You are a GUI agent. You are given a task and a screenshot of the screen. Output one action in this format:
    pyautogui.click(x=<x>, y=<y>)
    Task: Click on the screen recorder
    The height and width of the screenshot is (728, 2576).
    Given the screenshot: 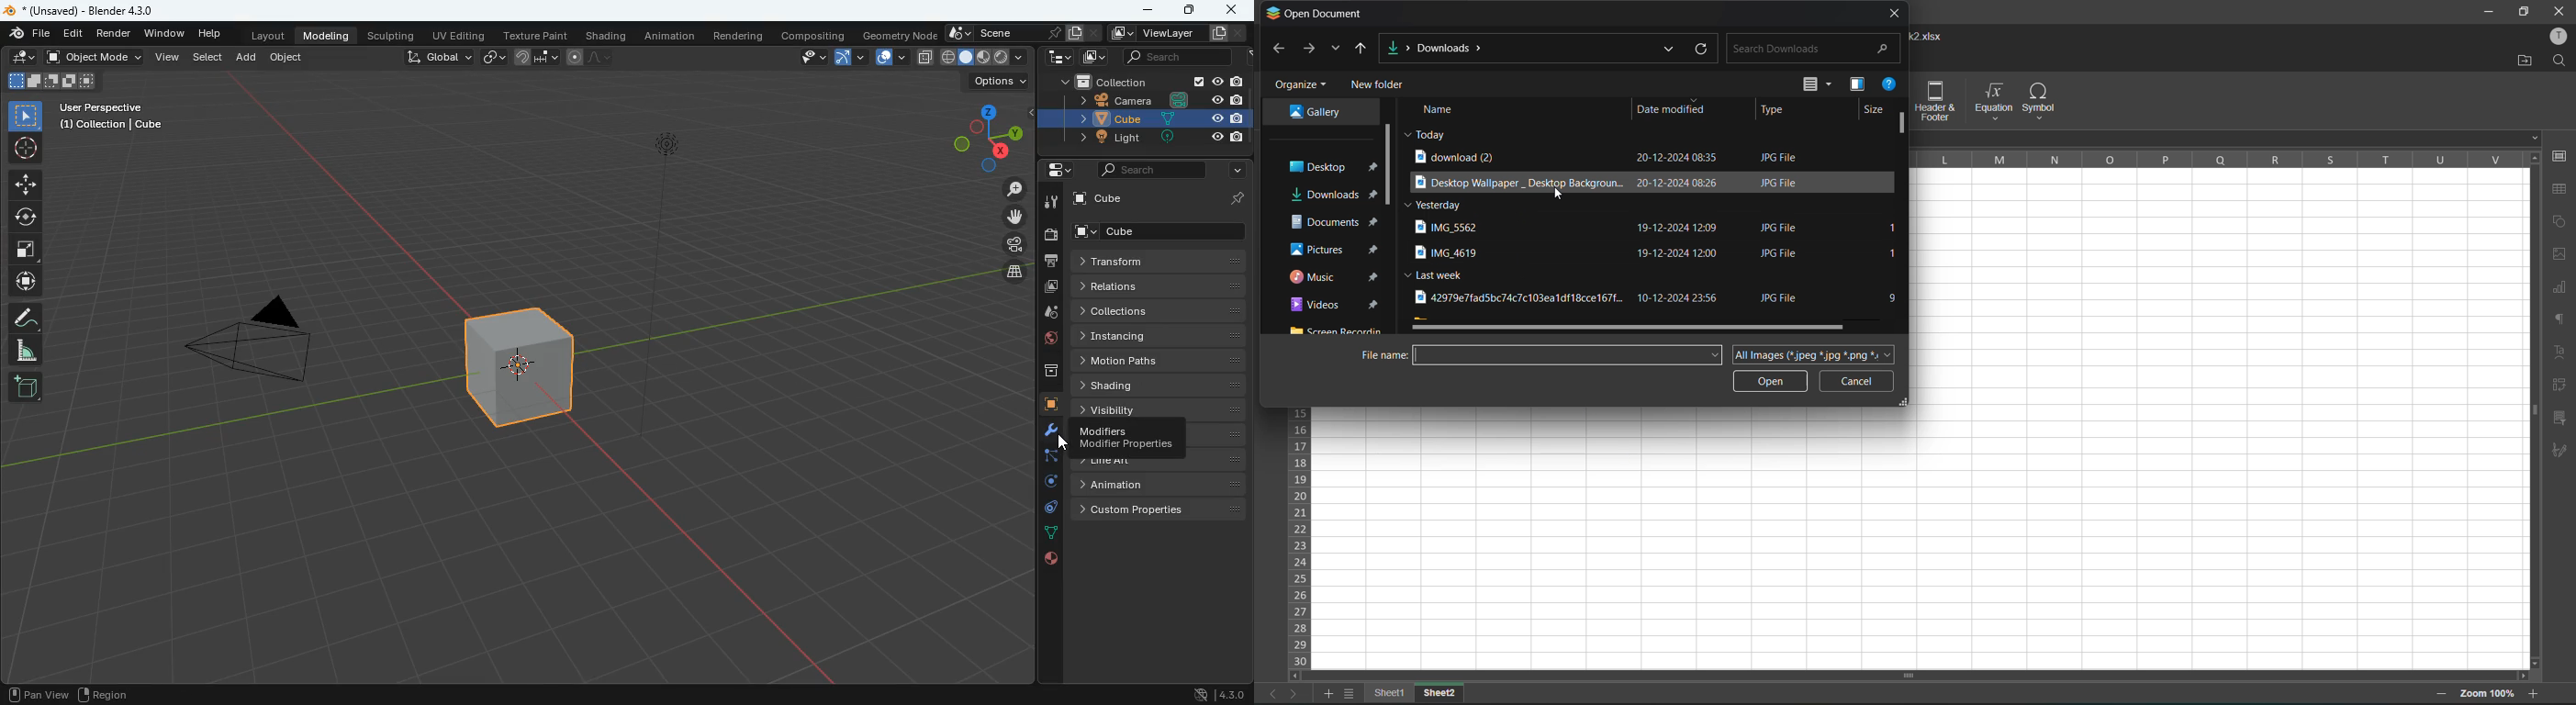 What is the action you would take?
    pyautogui.click(x=1337, y=328)
    